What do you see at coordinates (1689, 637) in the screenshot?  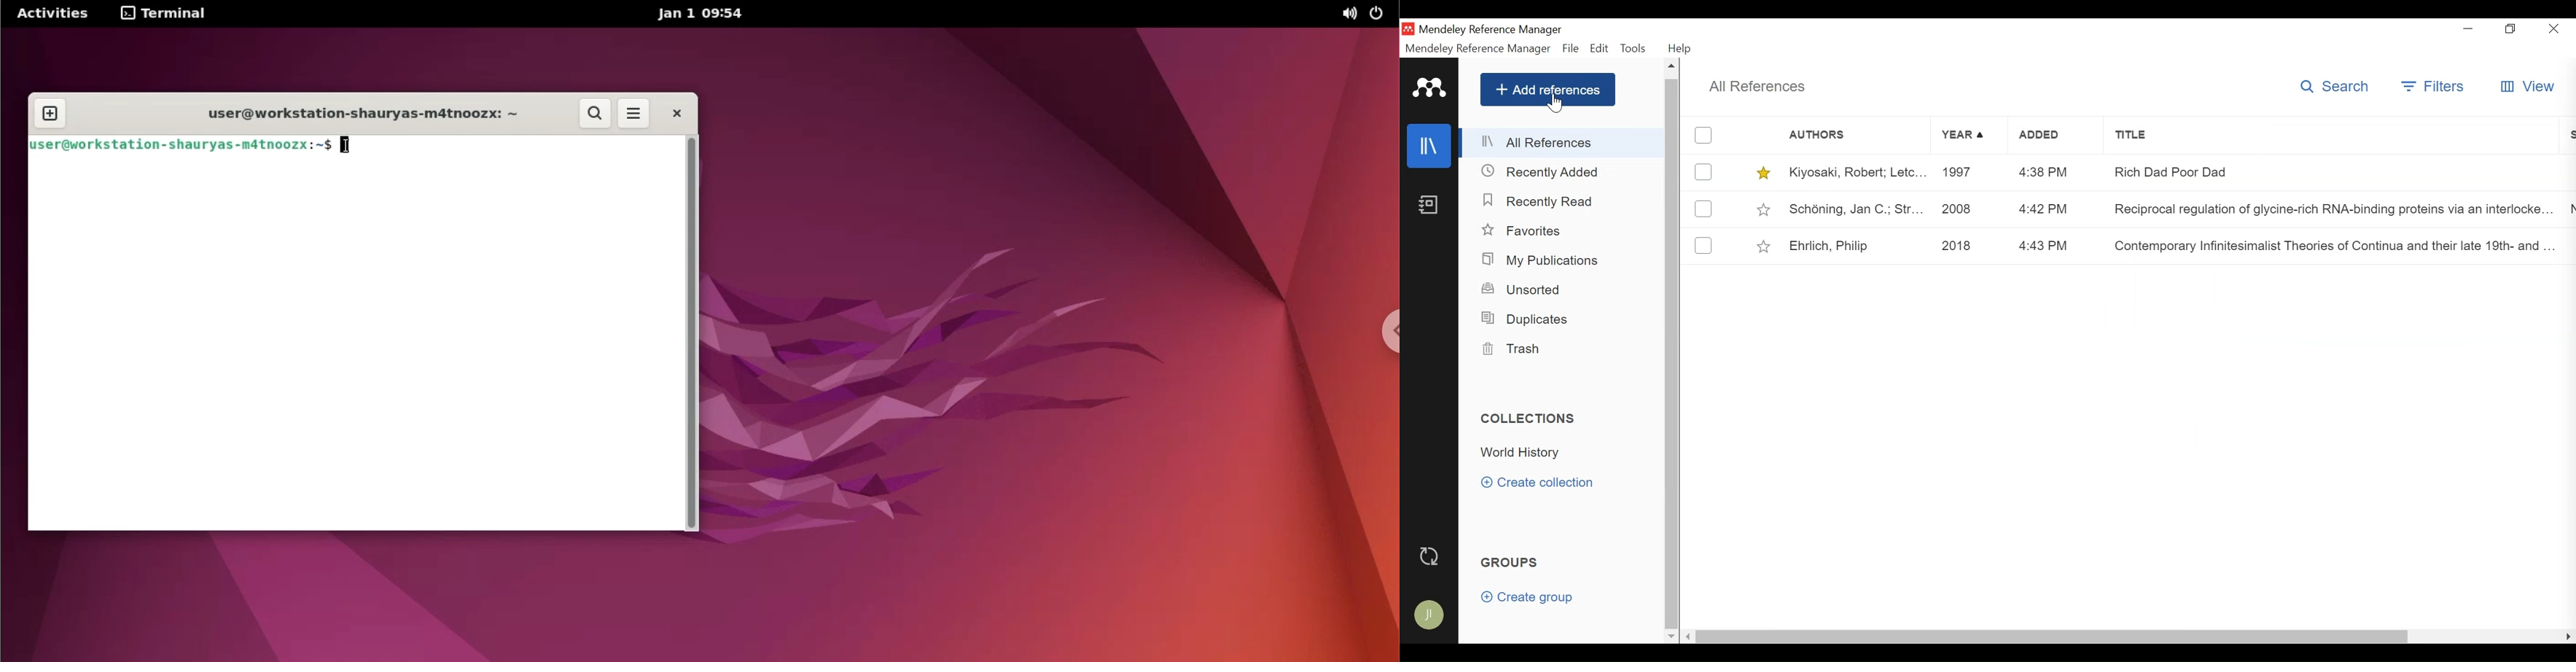 I see `Scroll left` at bounding box center [1689, 637].